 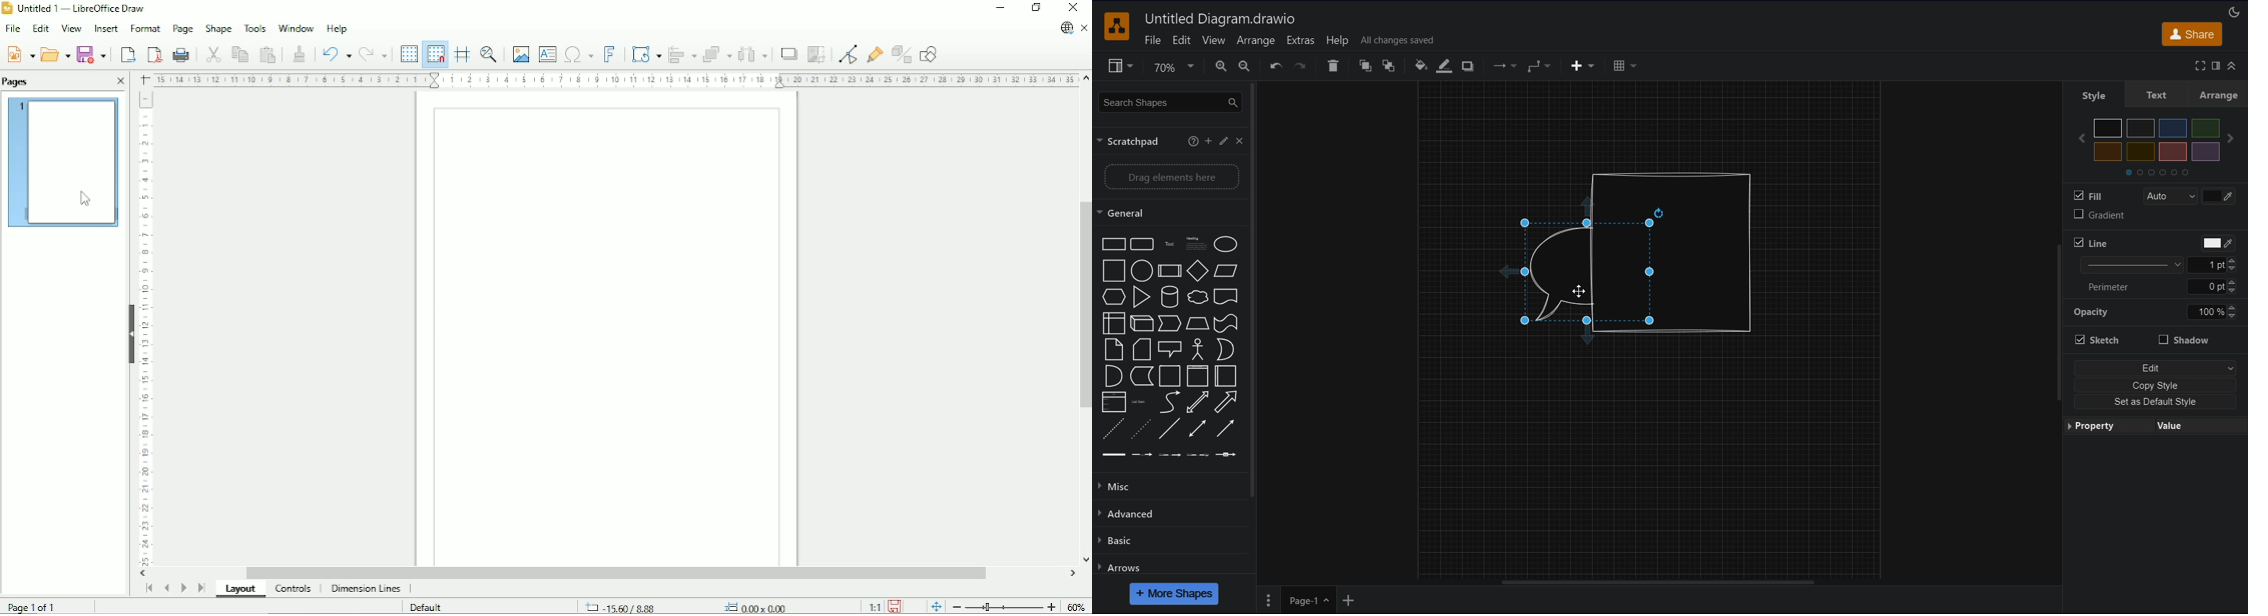 I want to click on Open, so click(x=55, y=53).